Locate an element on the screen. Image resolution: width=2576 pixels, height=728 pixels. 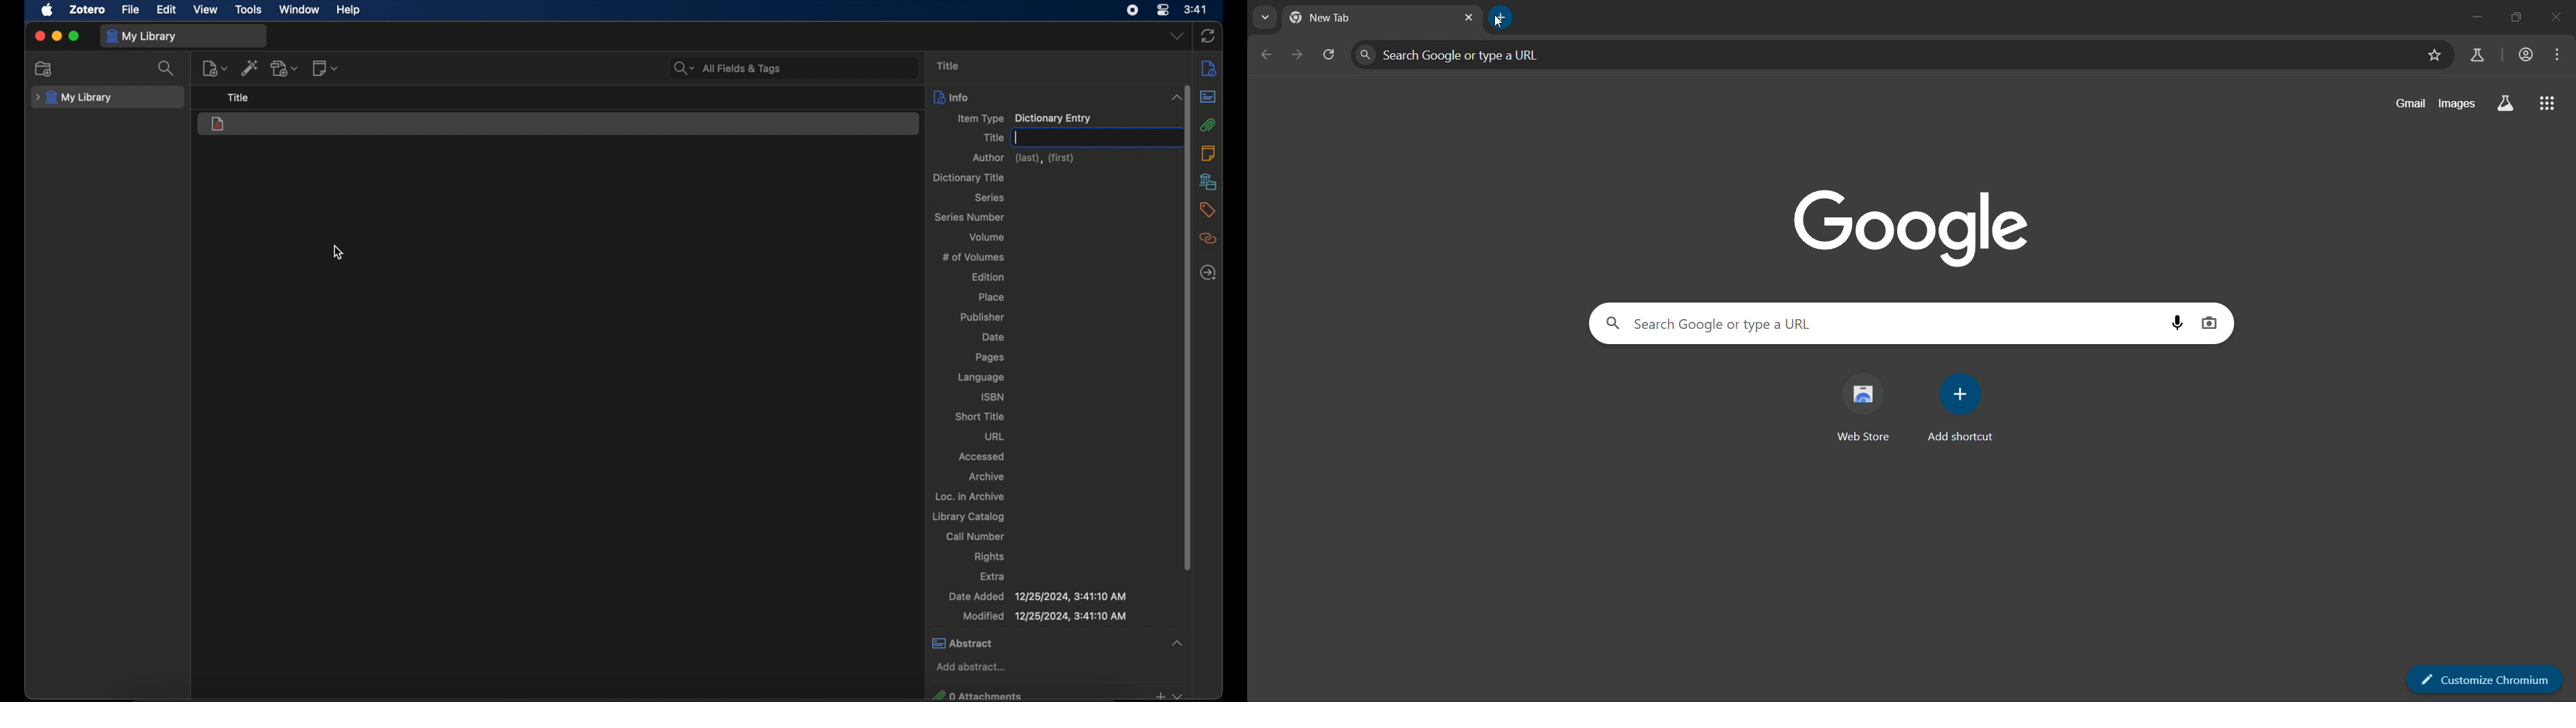
image search is located at coordinates (2212, 323).